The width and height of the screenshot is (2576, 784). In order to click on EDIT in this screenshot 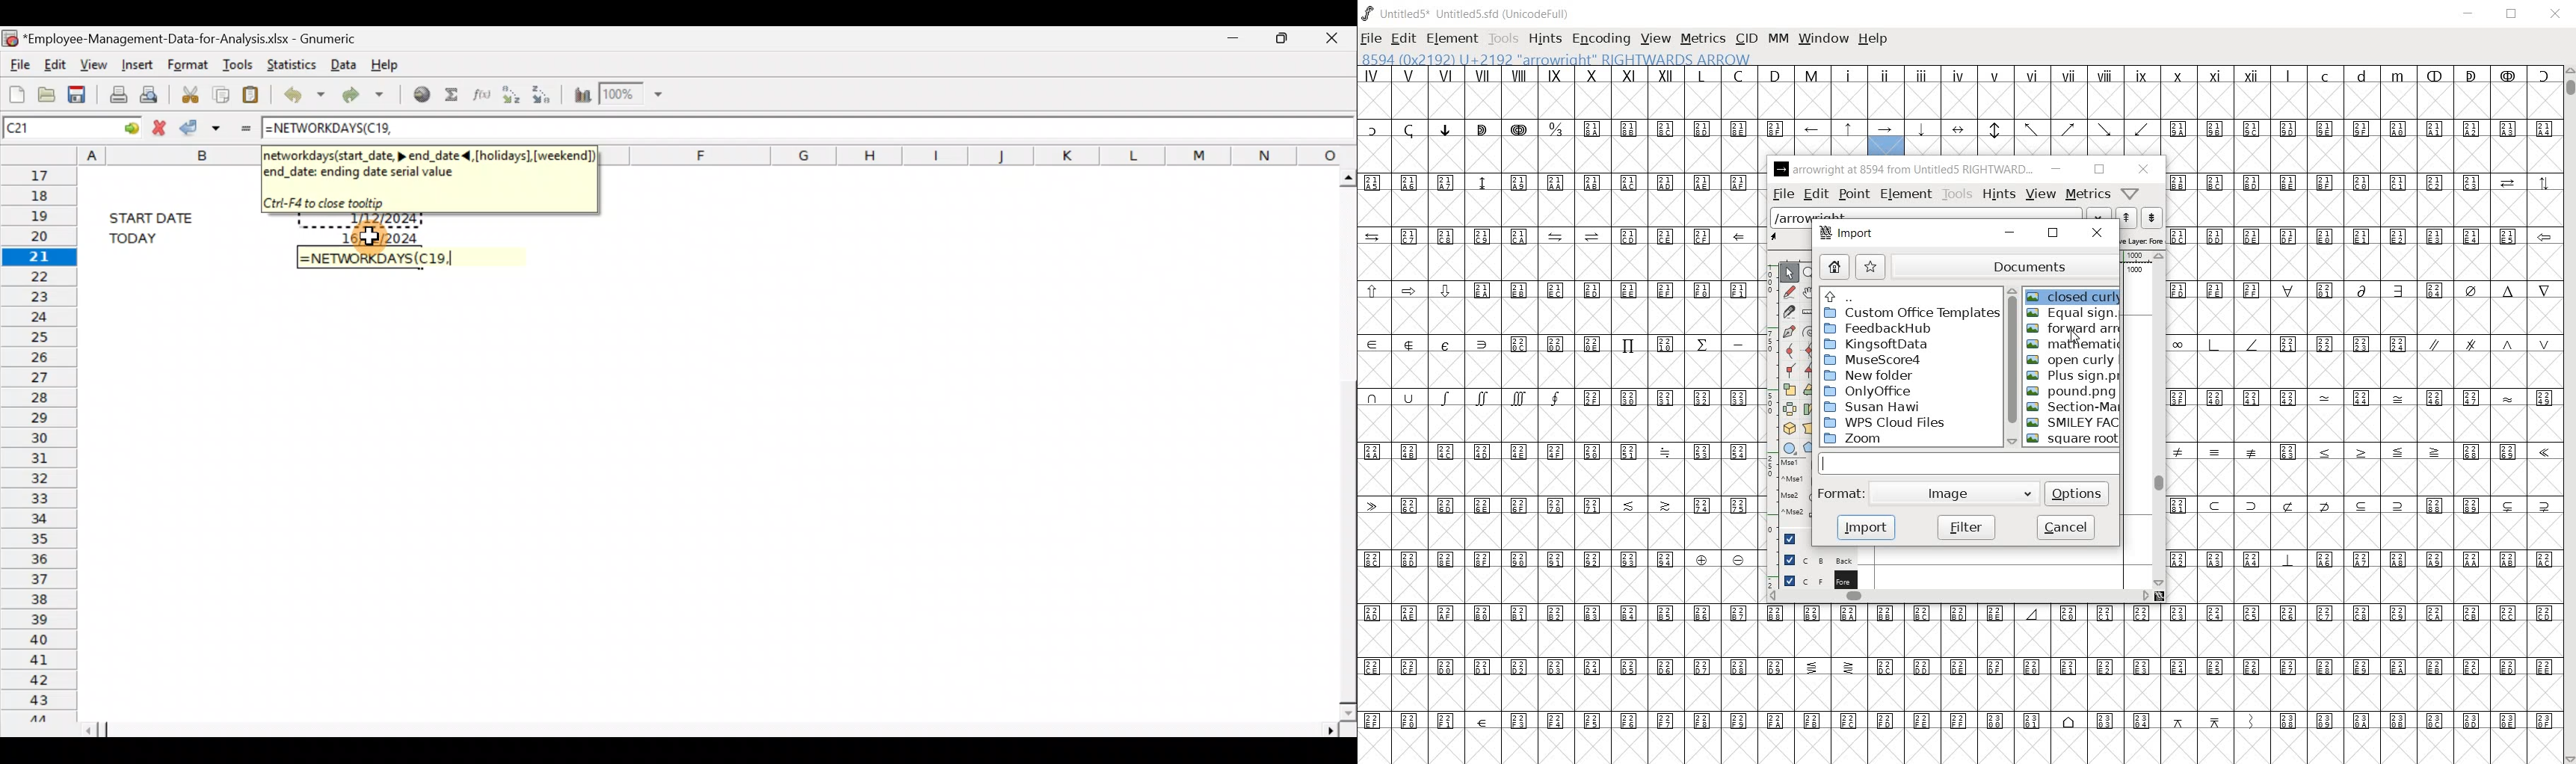, I will do `click(1403, 40)`.